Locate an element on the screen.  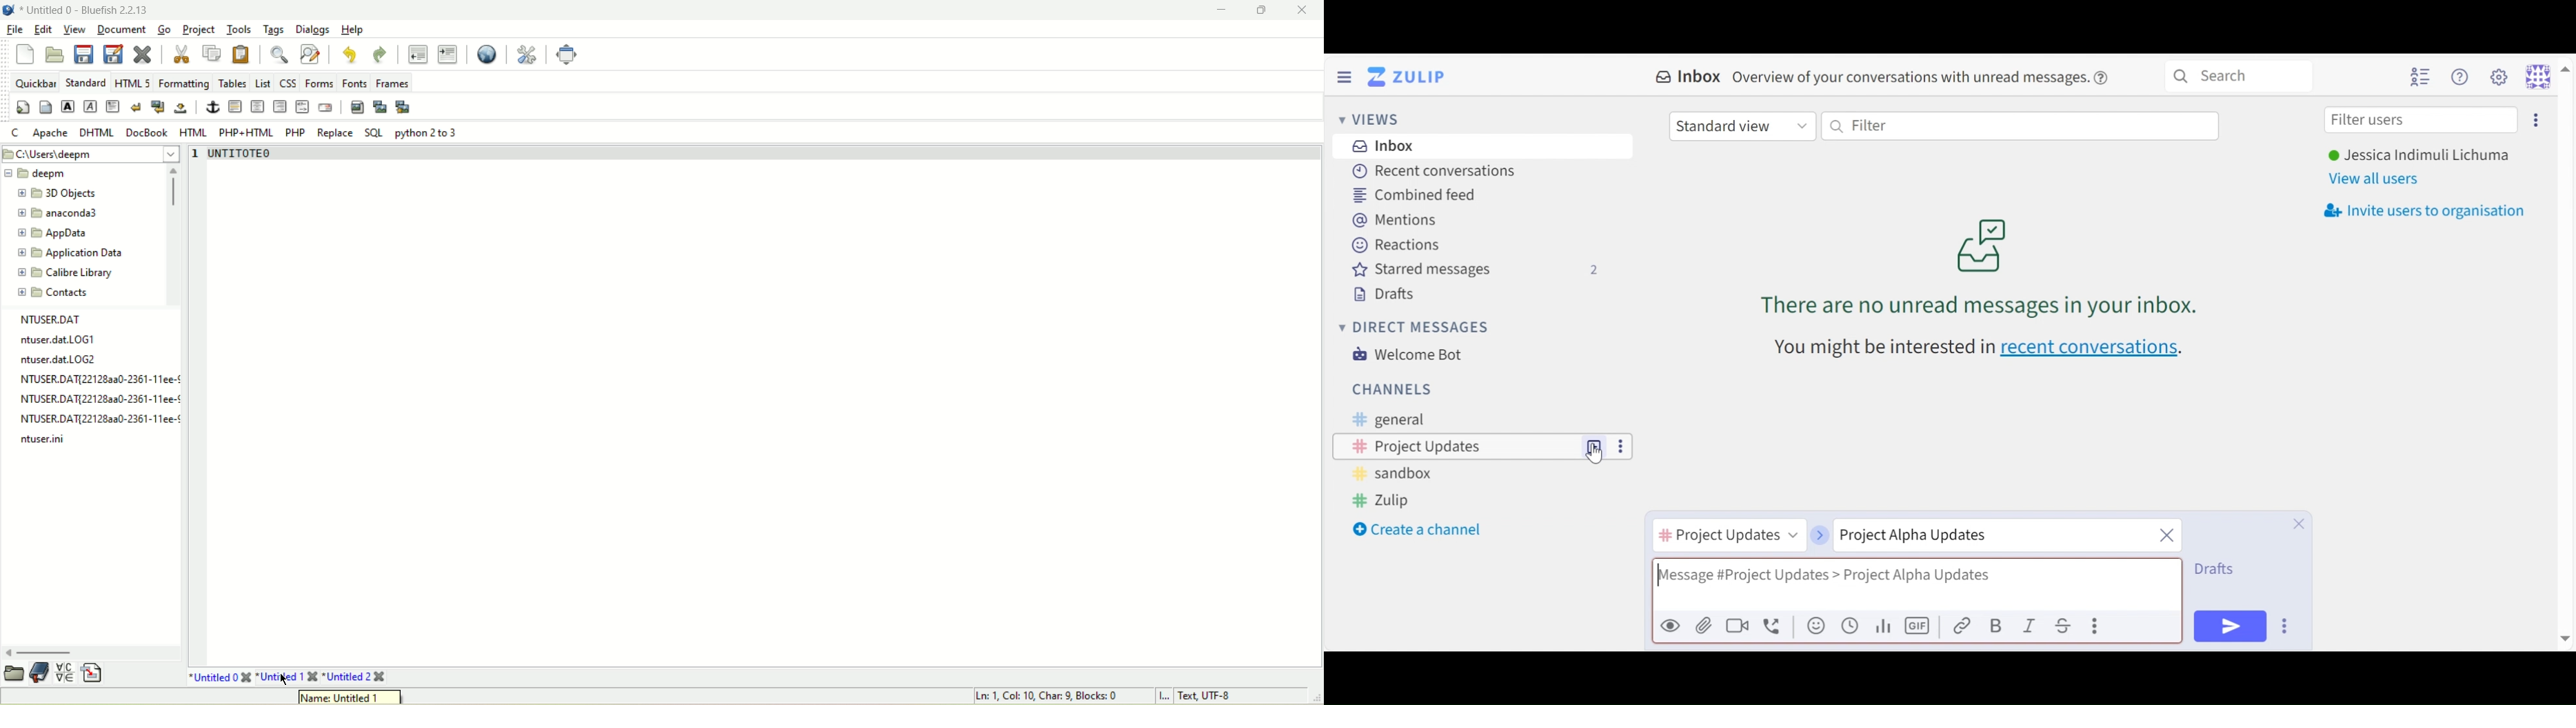
Drafts is located at coordinates (1390, 292).